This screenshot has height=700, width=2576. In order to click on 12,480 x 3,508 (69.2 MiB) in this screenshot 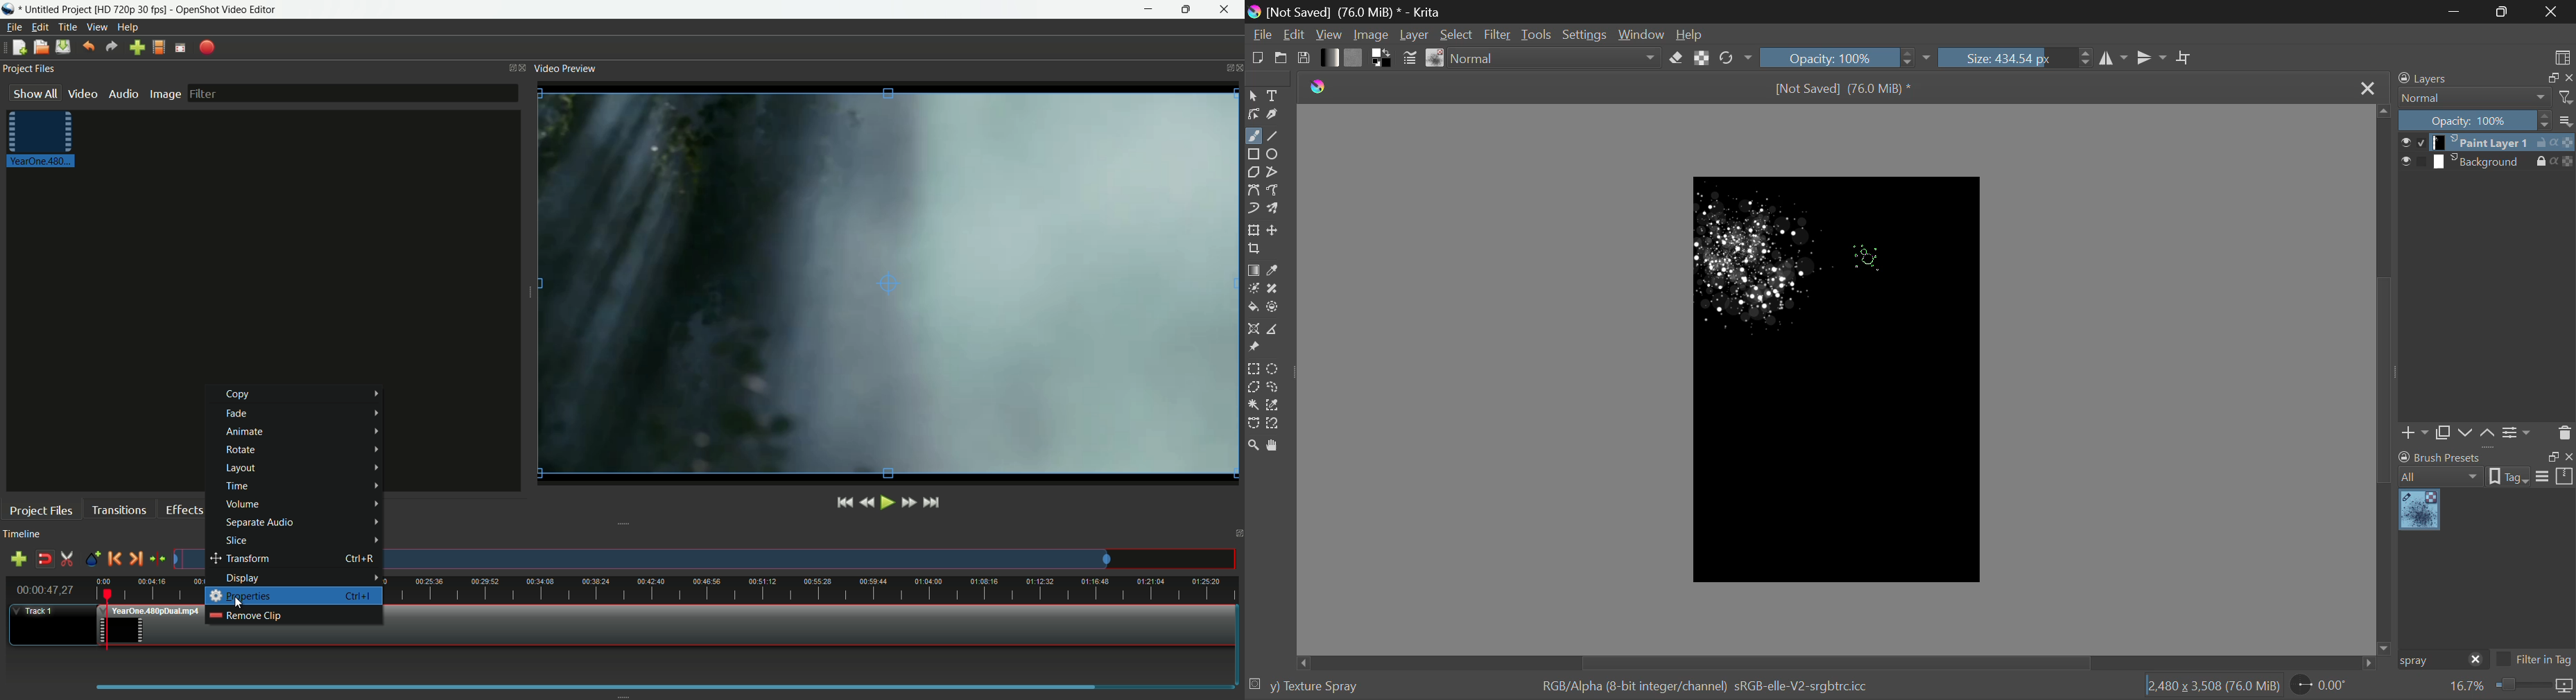, I will do `click(2213, 685)`.